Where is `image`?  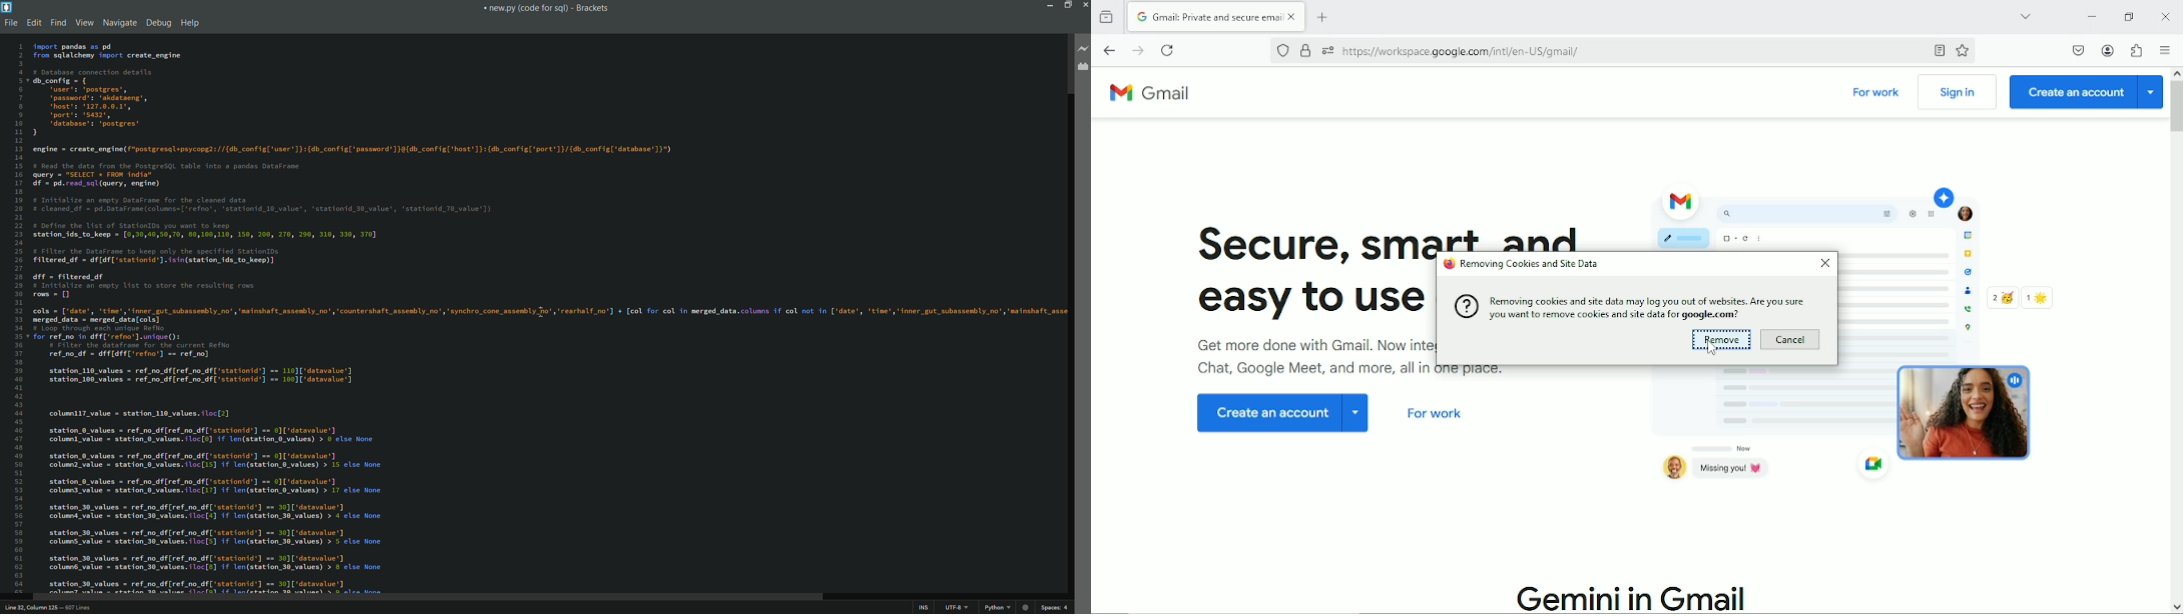 image is located at coordinates (1971, 412).